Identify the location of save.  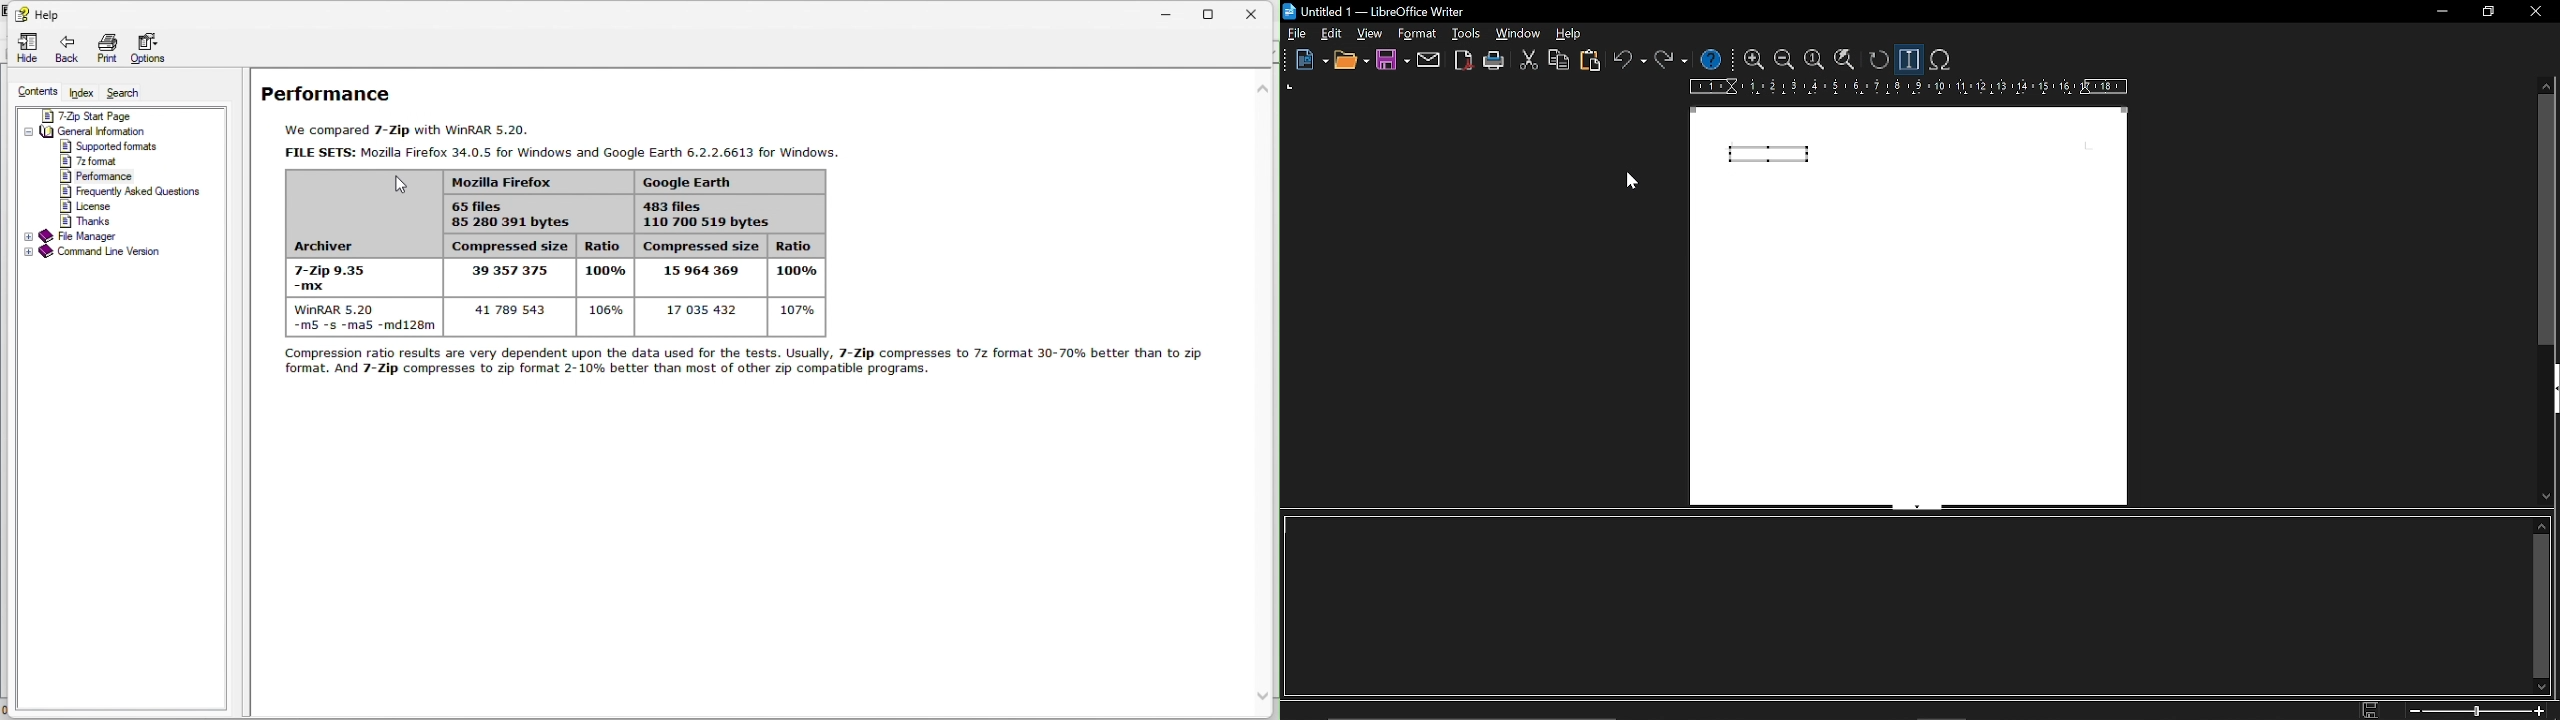
(1392, 61).